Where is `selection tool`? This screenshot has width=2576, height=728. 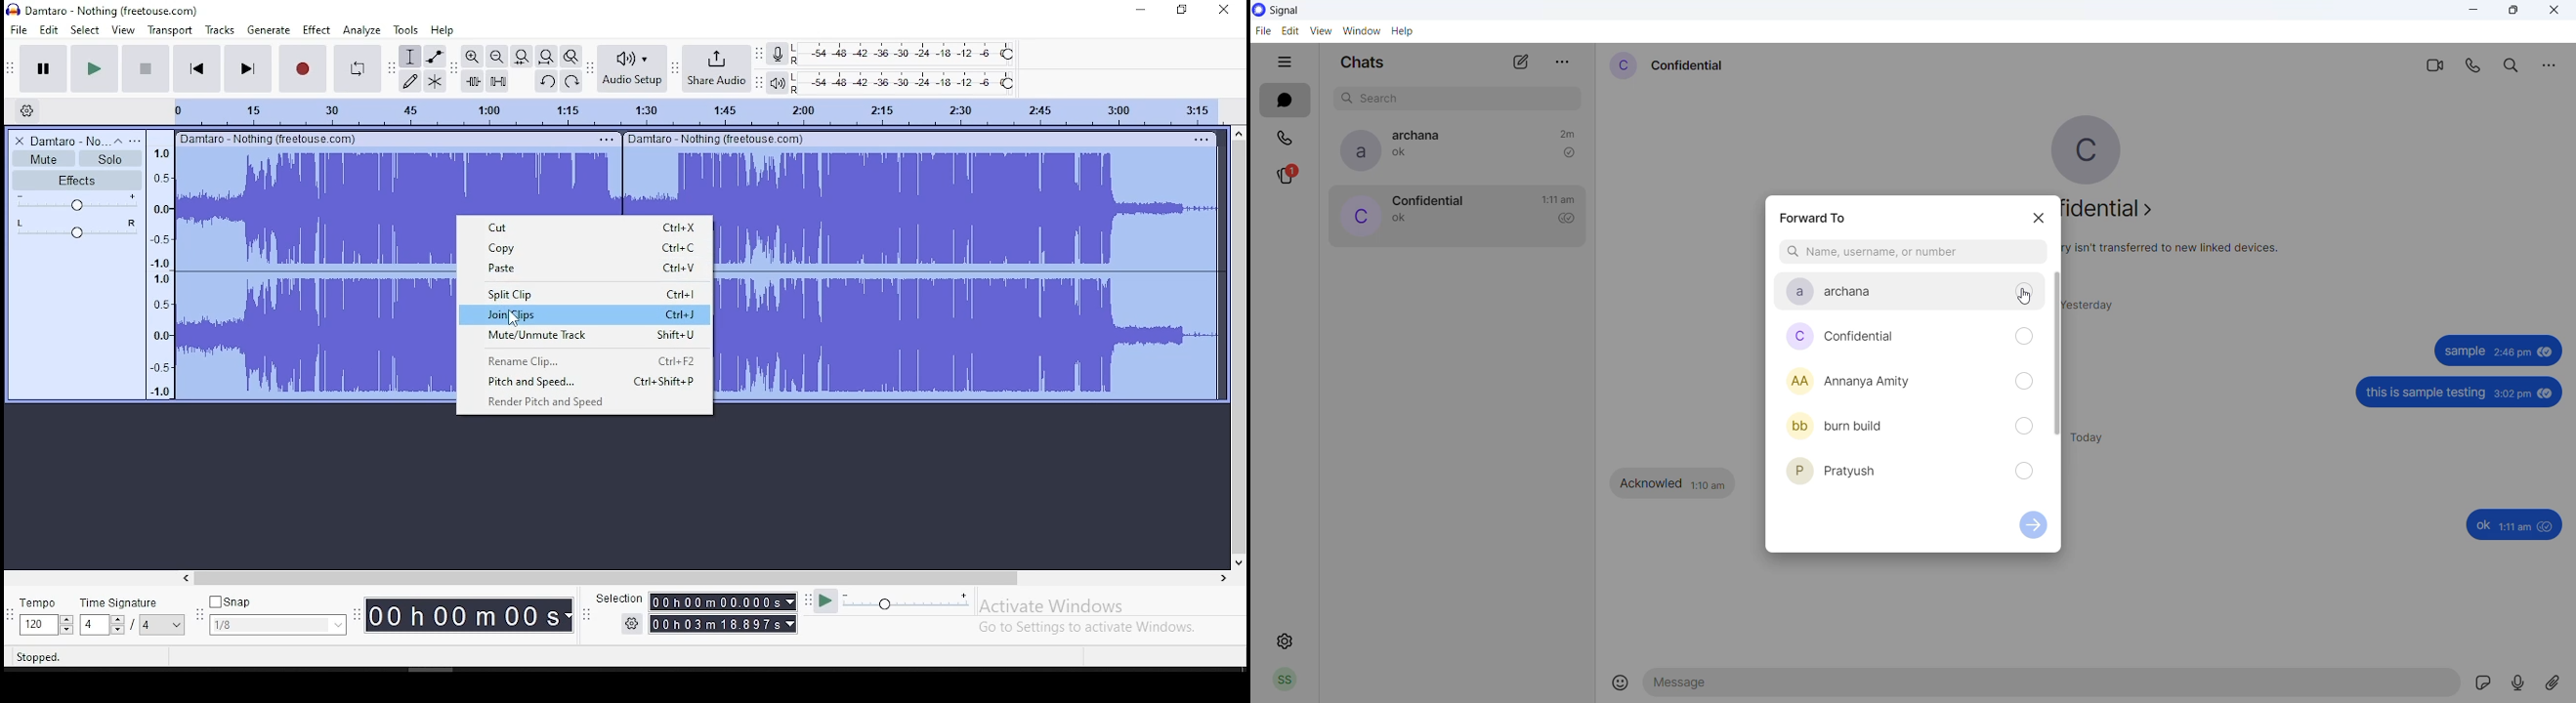 selection tool is located at coordinates (409, 57).